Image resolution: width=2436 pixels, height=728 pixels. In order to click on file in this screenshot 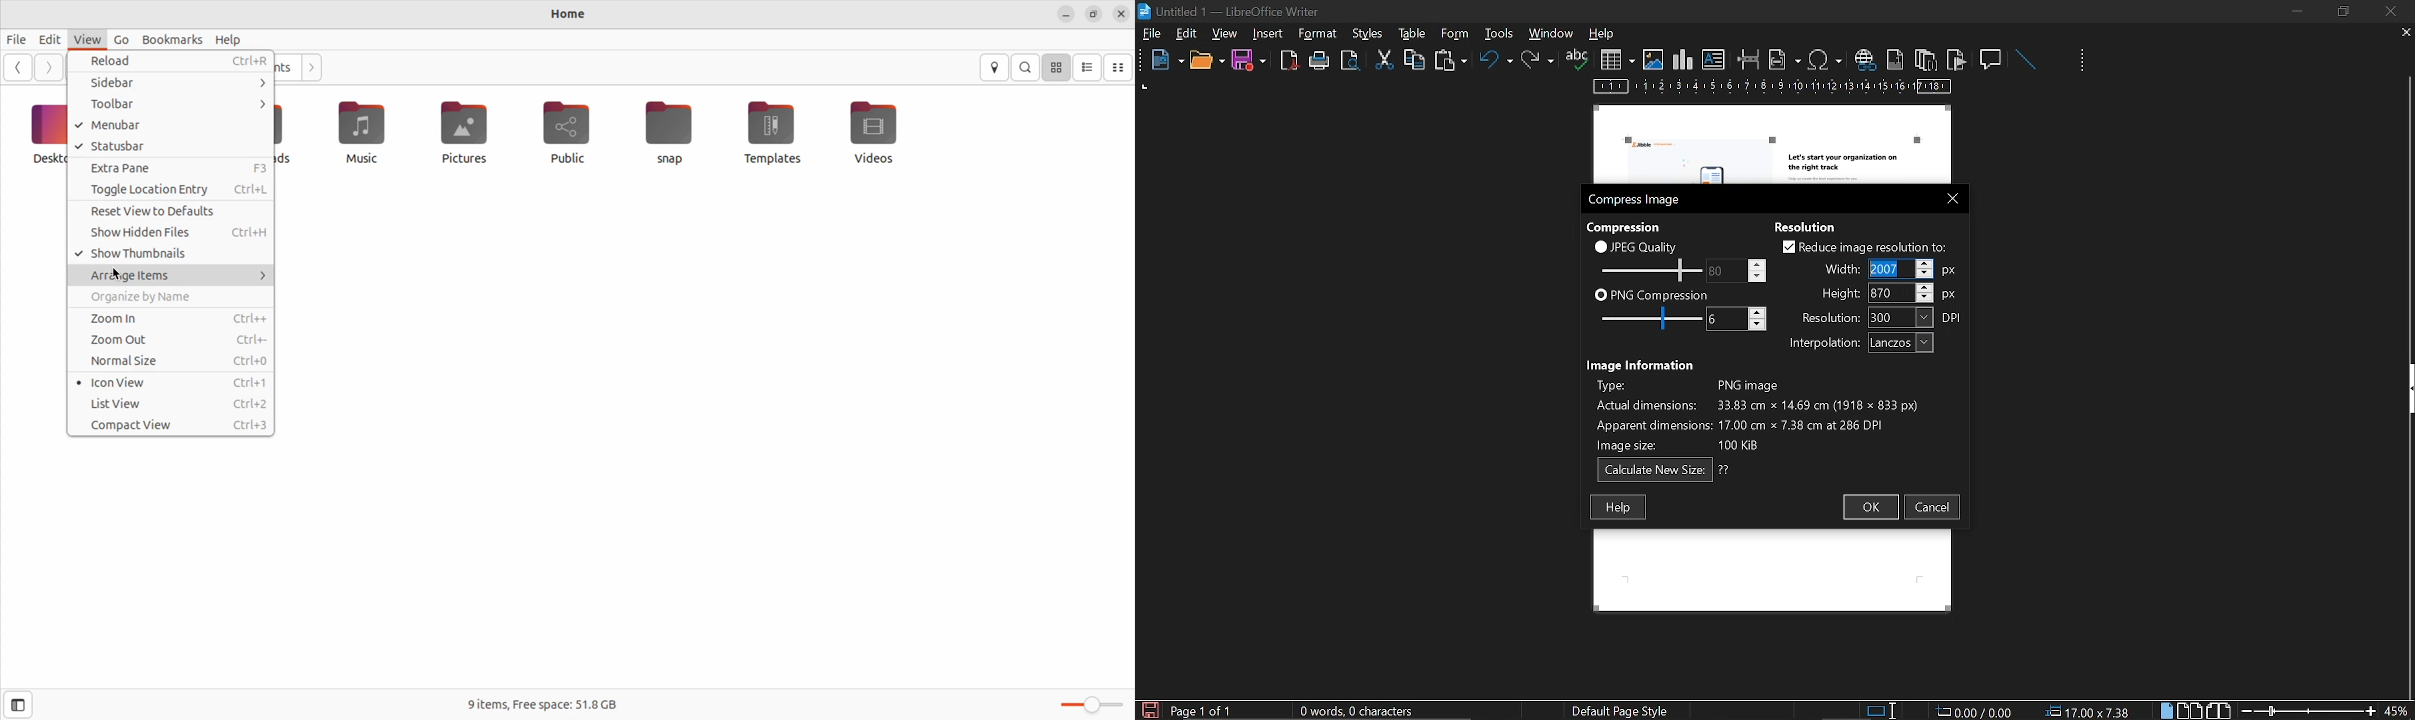, I will do `click(1152, 35)`.